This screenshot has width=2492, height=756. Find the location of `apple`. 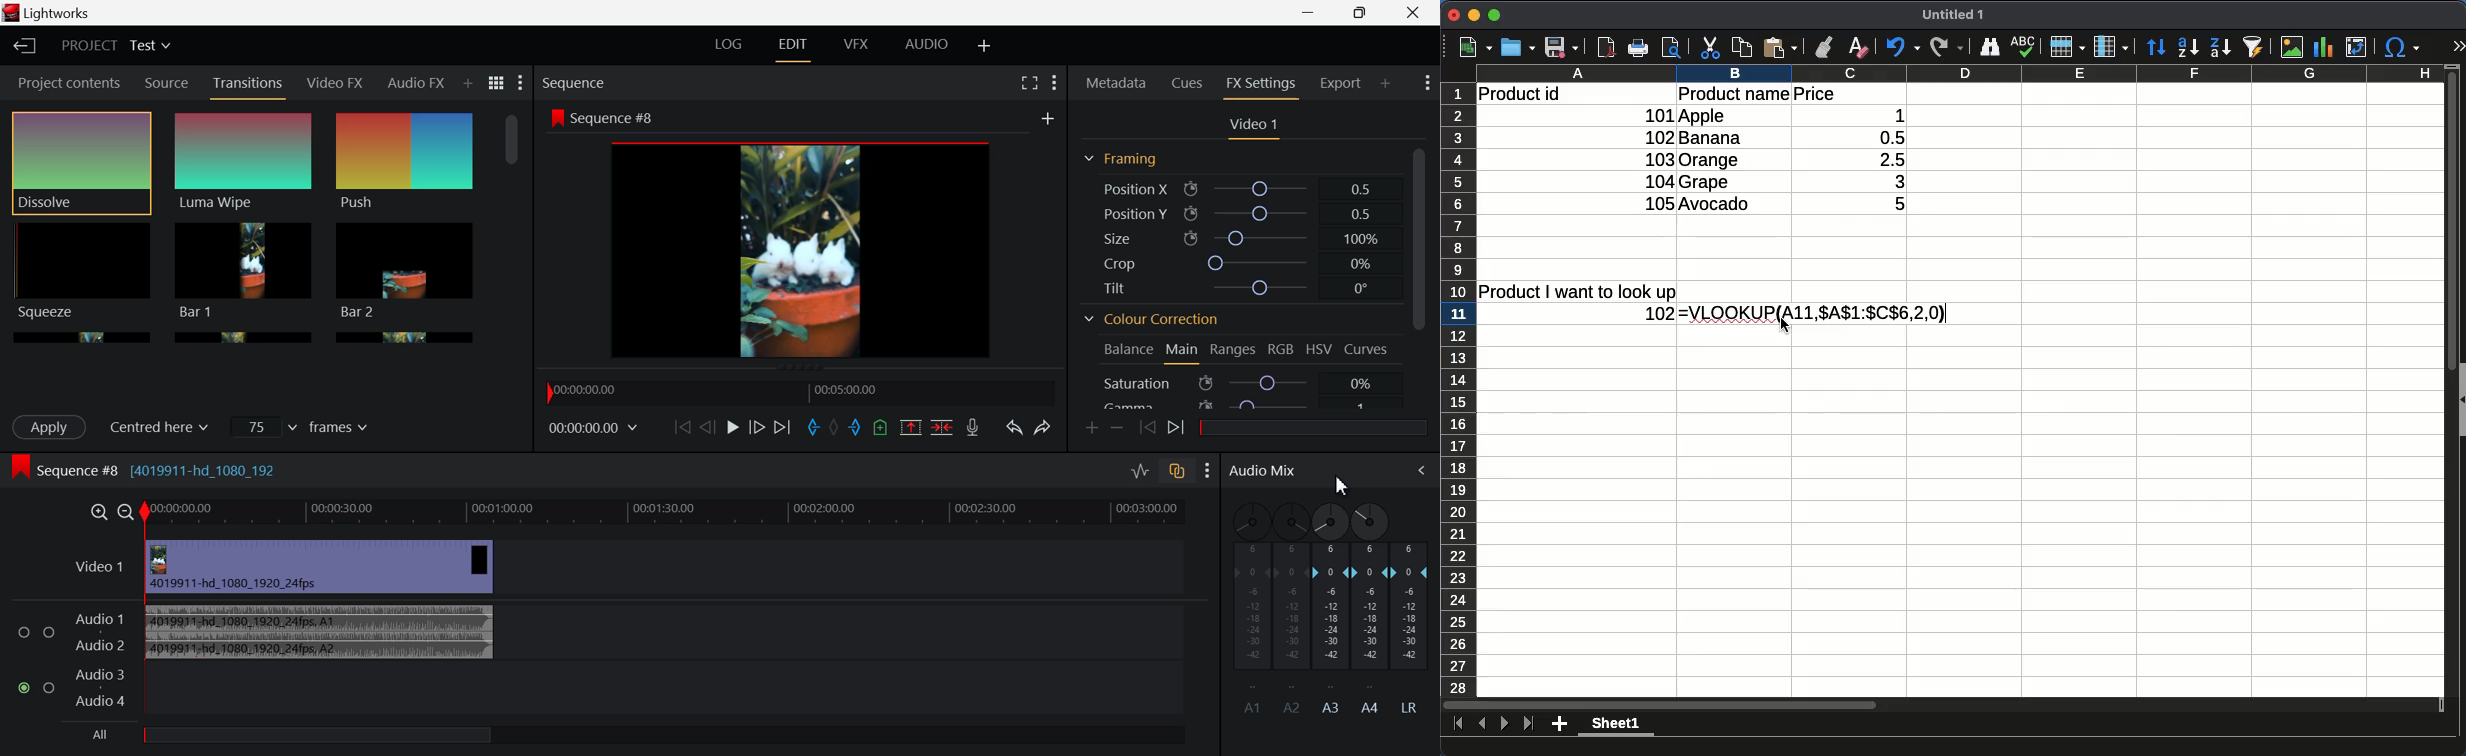

apple is located at coordinates (1703, 116).